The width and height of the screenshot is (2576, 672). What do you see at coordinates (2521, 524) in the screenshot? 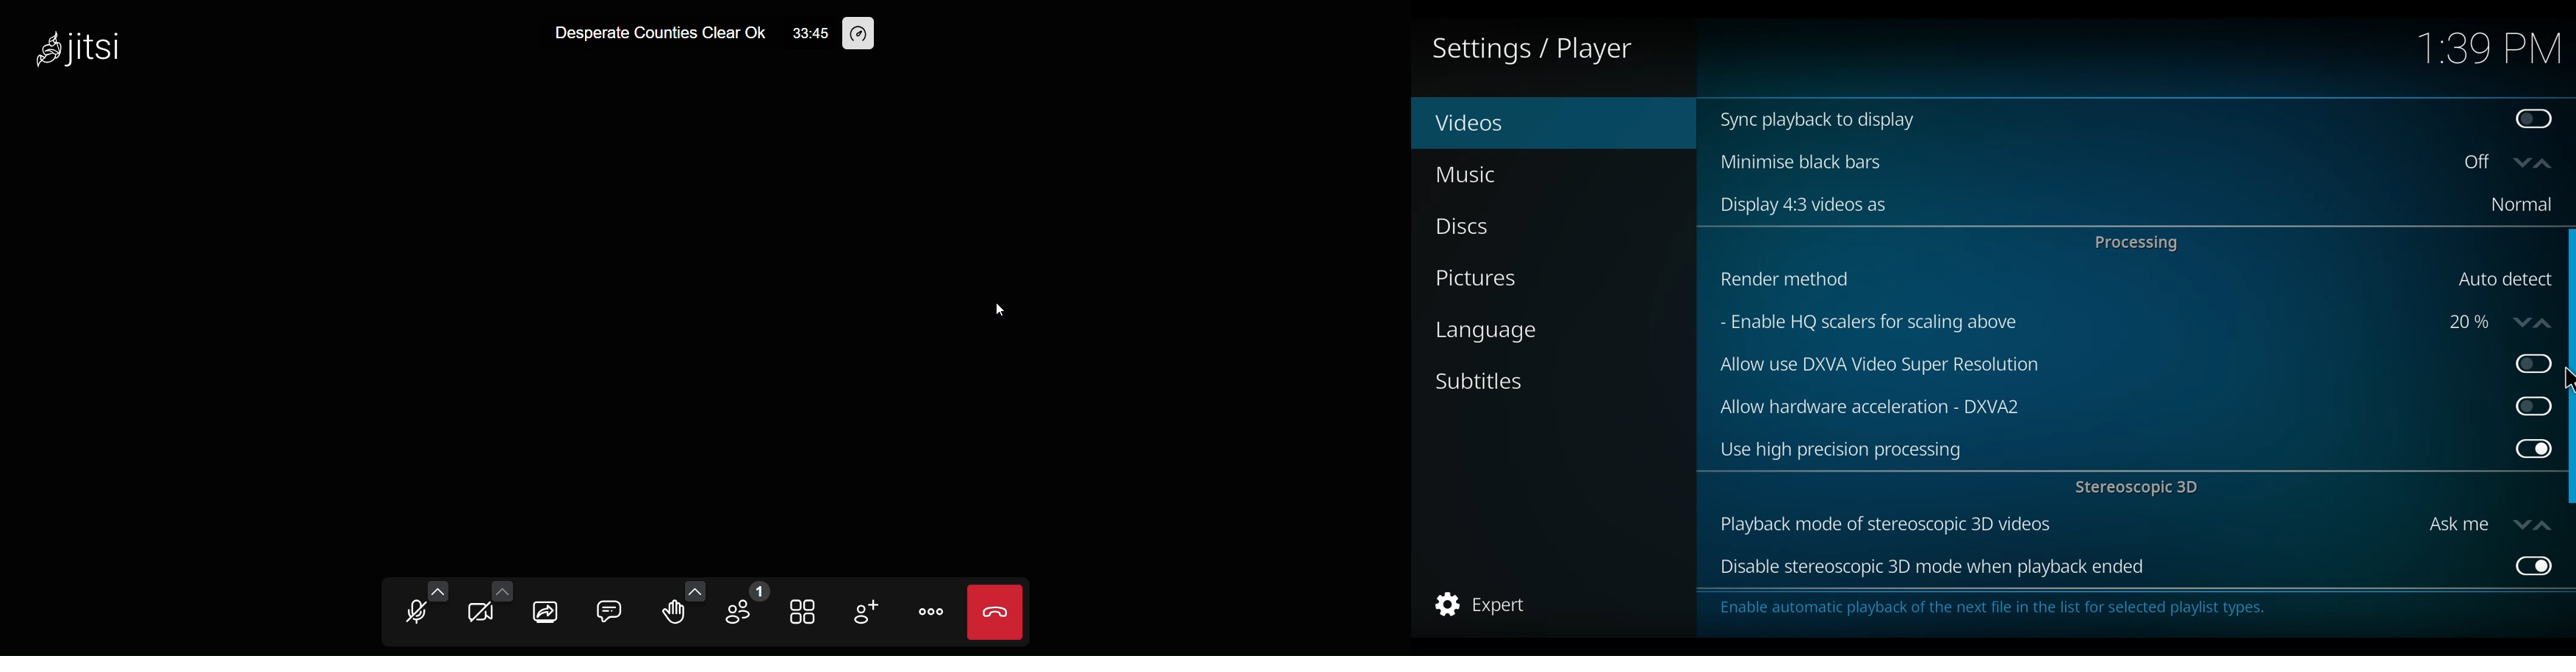
I see `down` at bounding box center [2521, 524].